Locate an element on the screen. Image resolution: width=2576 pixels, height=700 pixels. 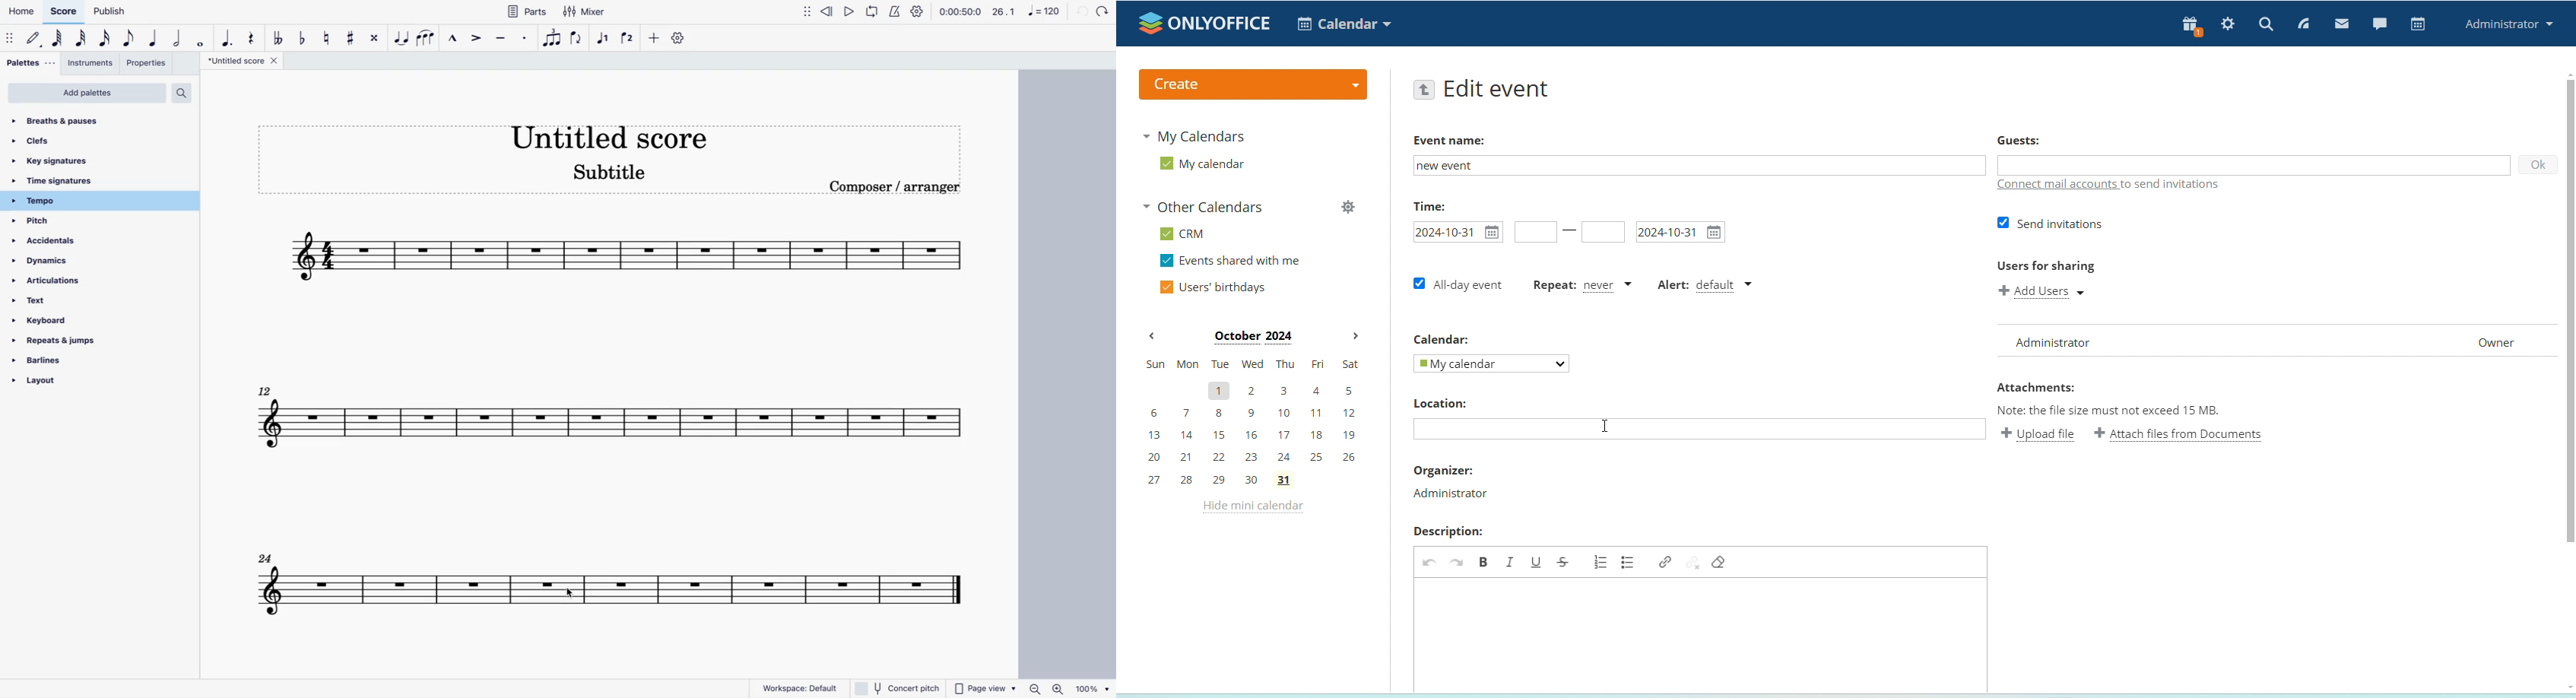
layout is located at coordinates (91, 381).